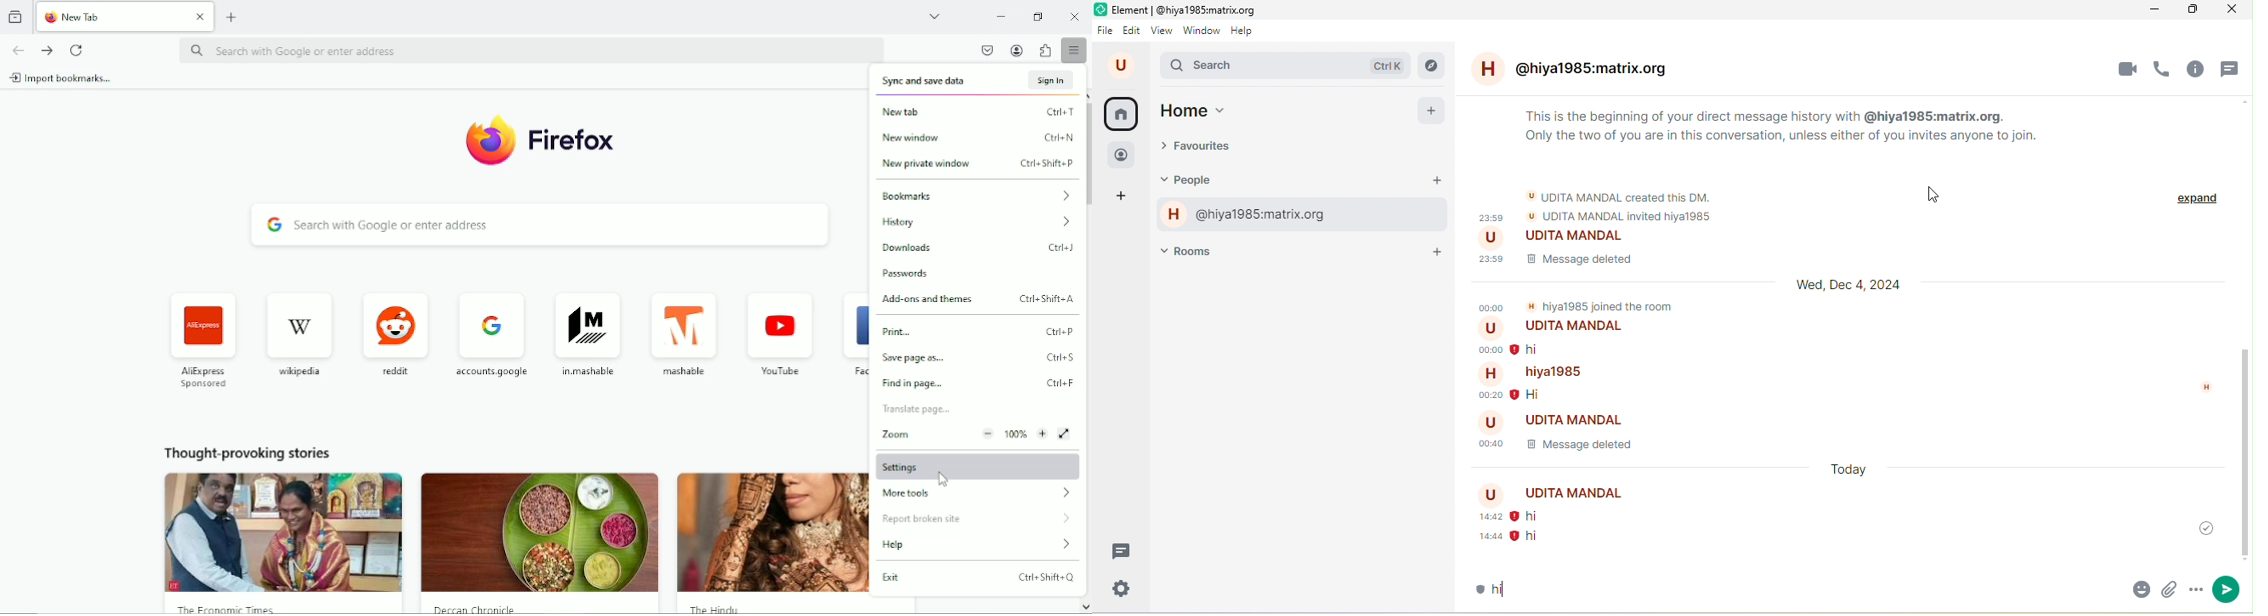 This screenshot has width=2268, height=616. Describe the element at coordinates (1530, 537) in the screenshot. I see `hi` at that location.